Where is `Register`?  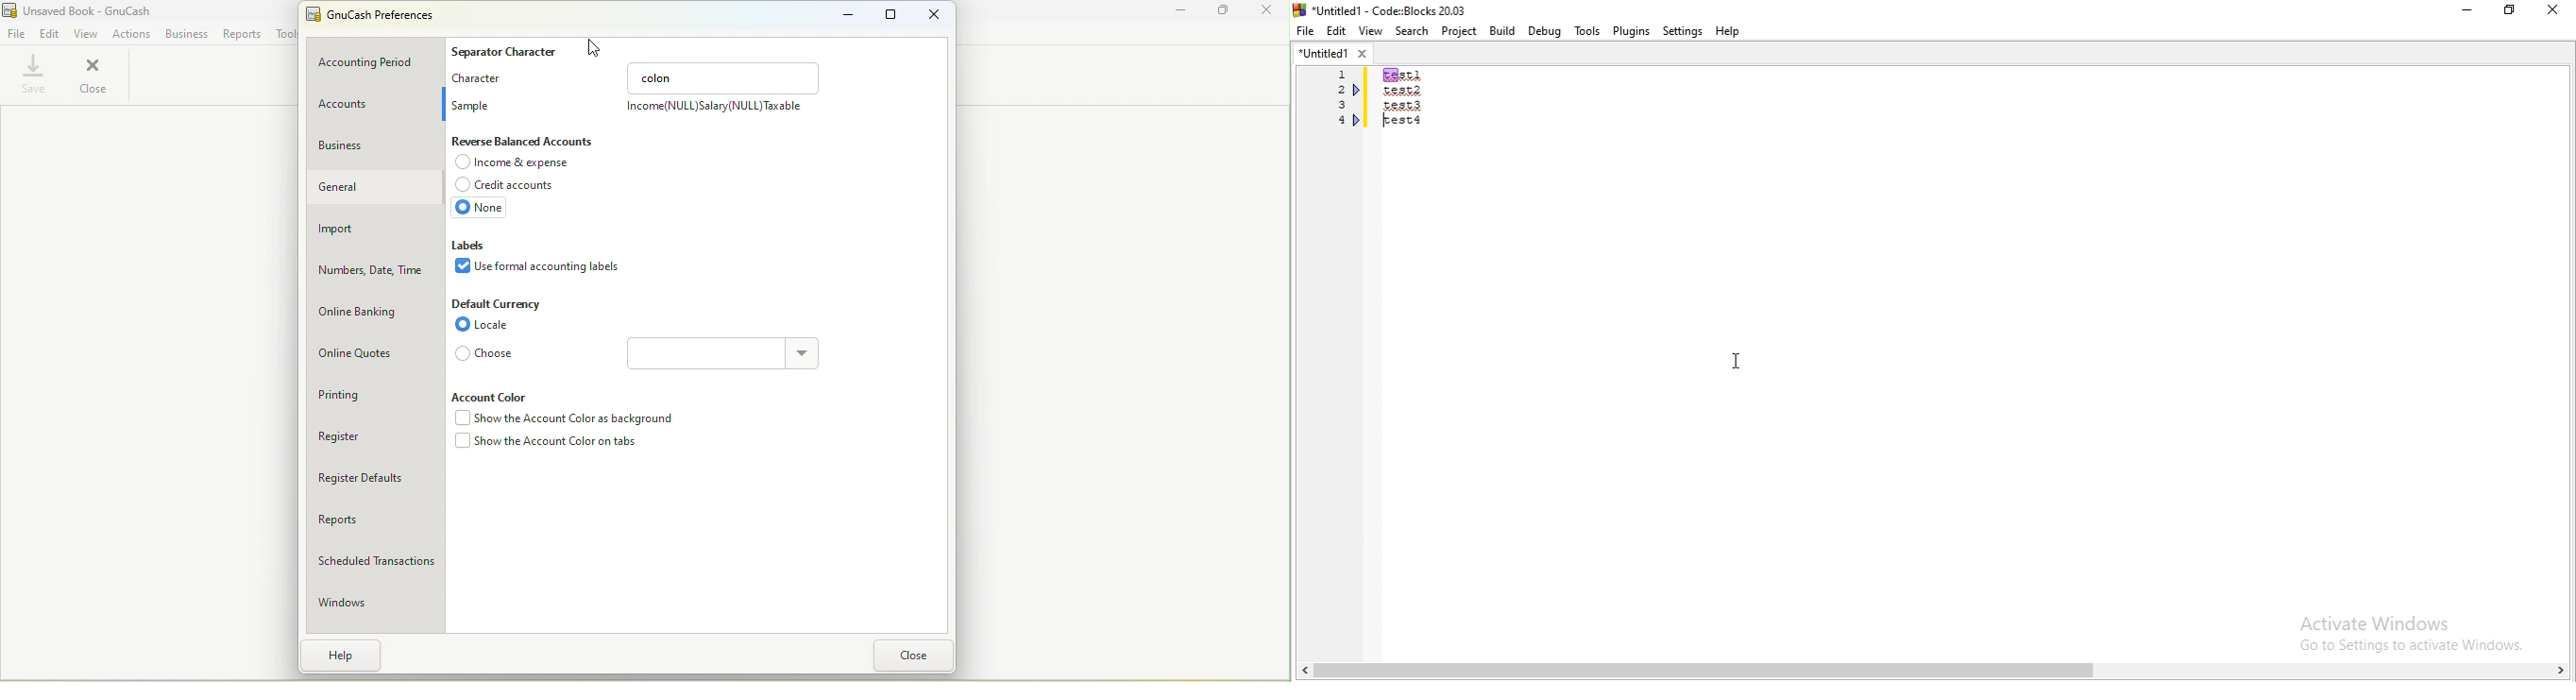
Register is located at coordinates (379, 437).